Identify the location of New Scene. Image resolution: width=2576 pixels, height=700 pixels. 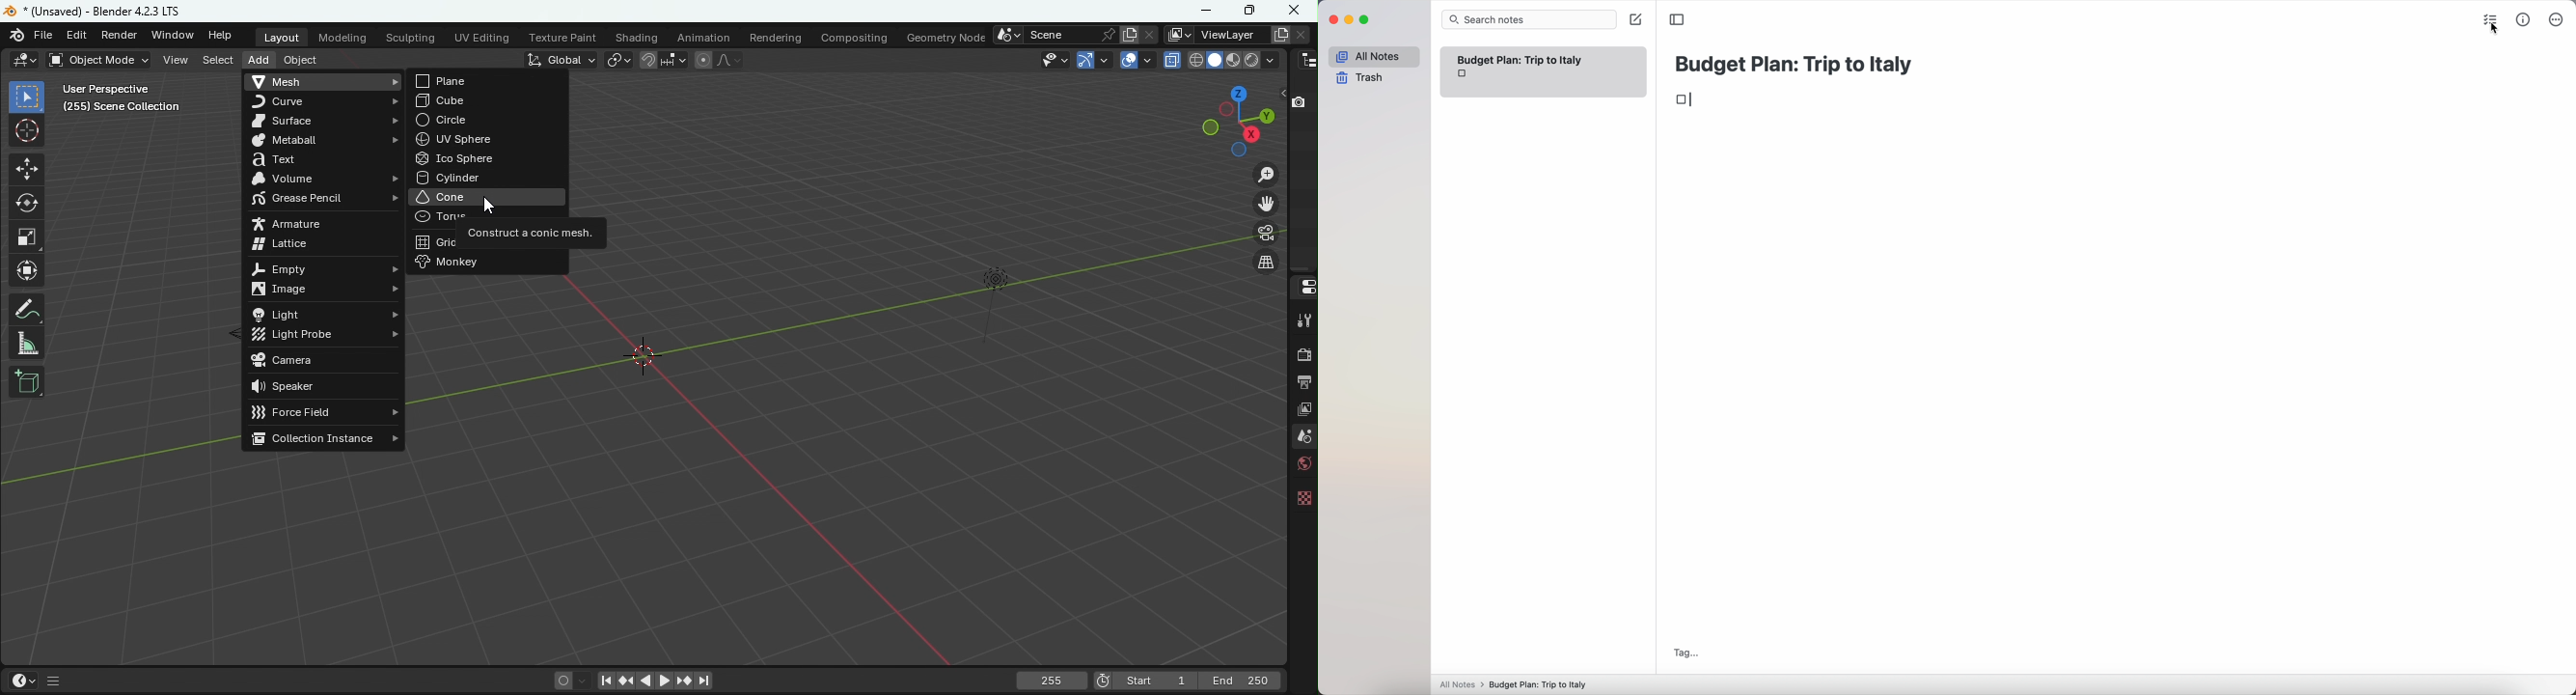
(1129, 34).